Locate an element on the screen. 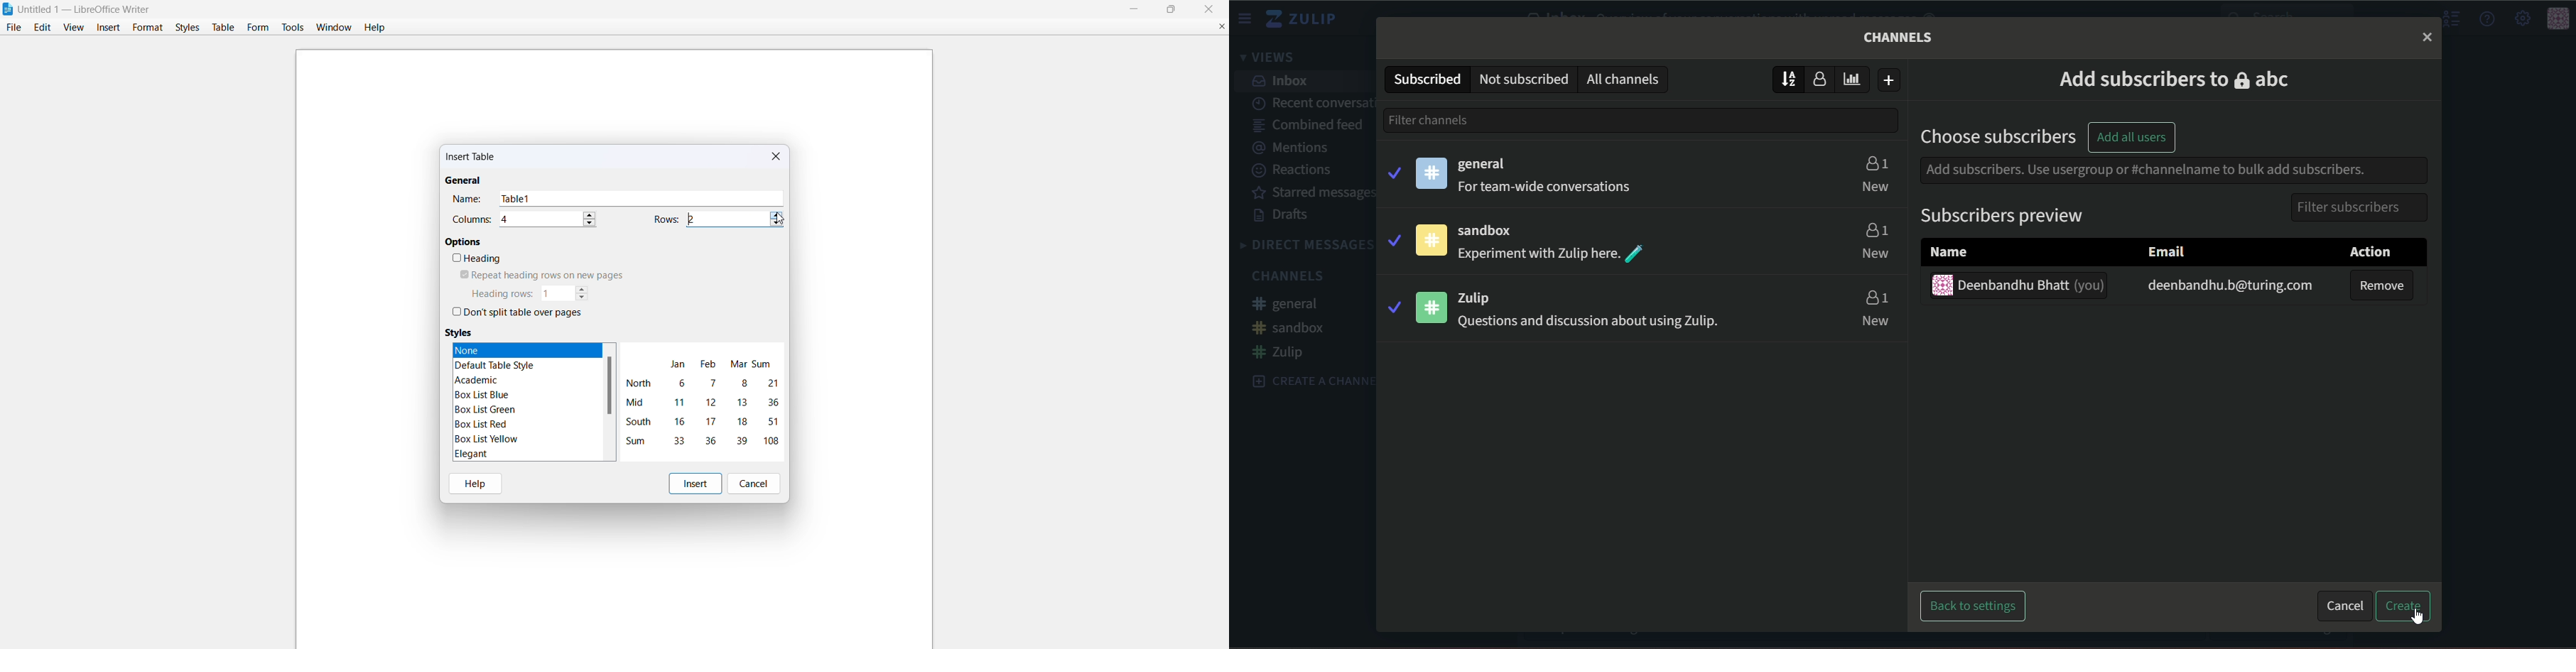  options is located at coordinates (464, 241).